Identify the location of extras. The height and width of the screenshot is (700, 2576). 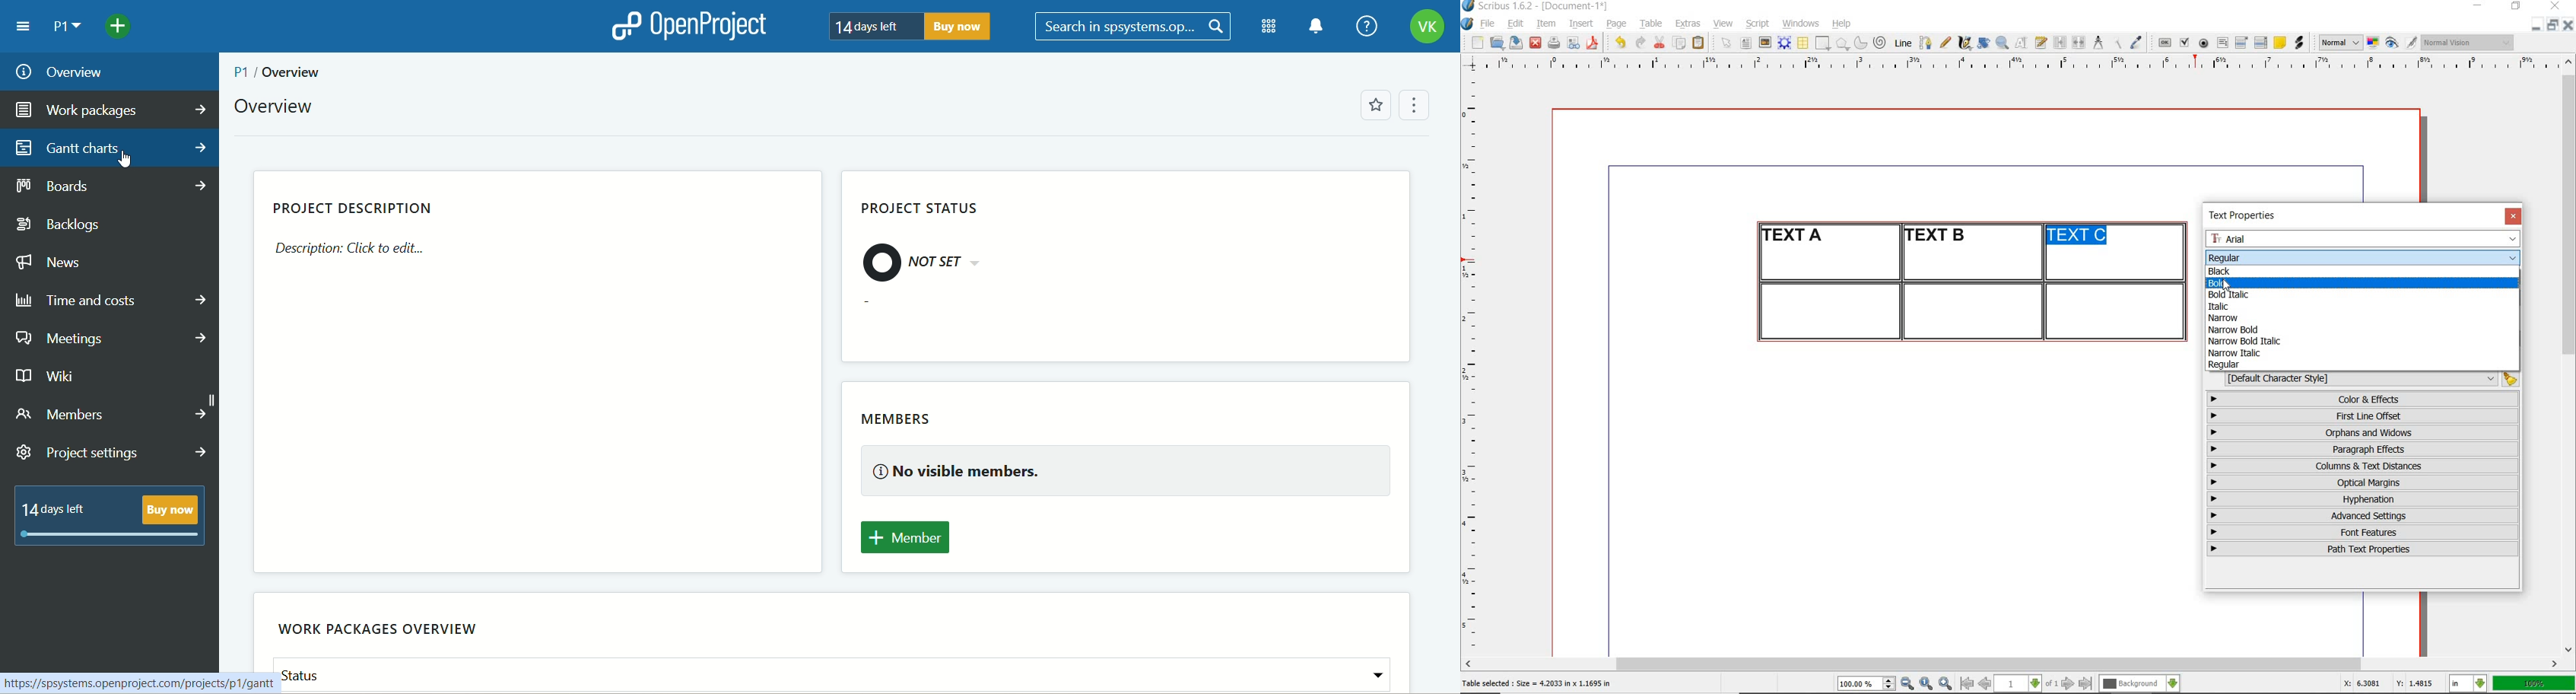
(1688, 25).